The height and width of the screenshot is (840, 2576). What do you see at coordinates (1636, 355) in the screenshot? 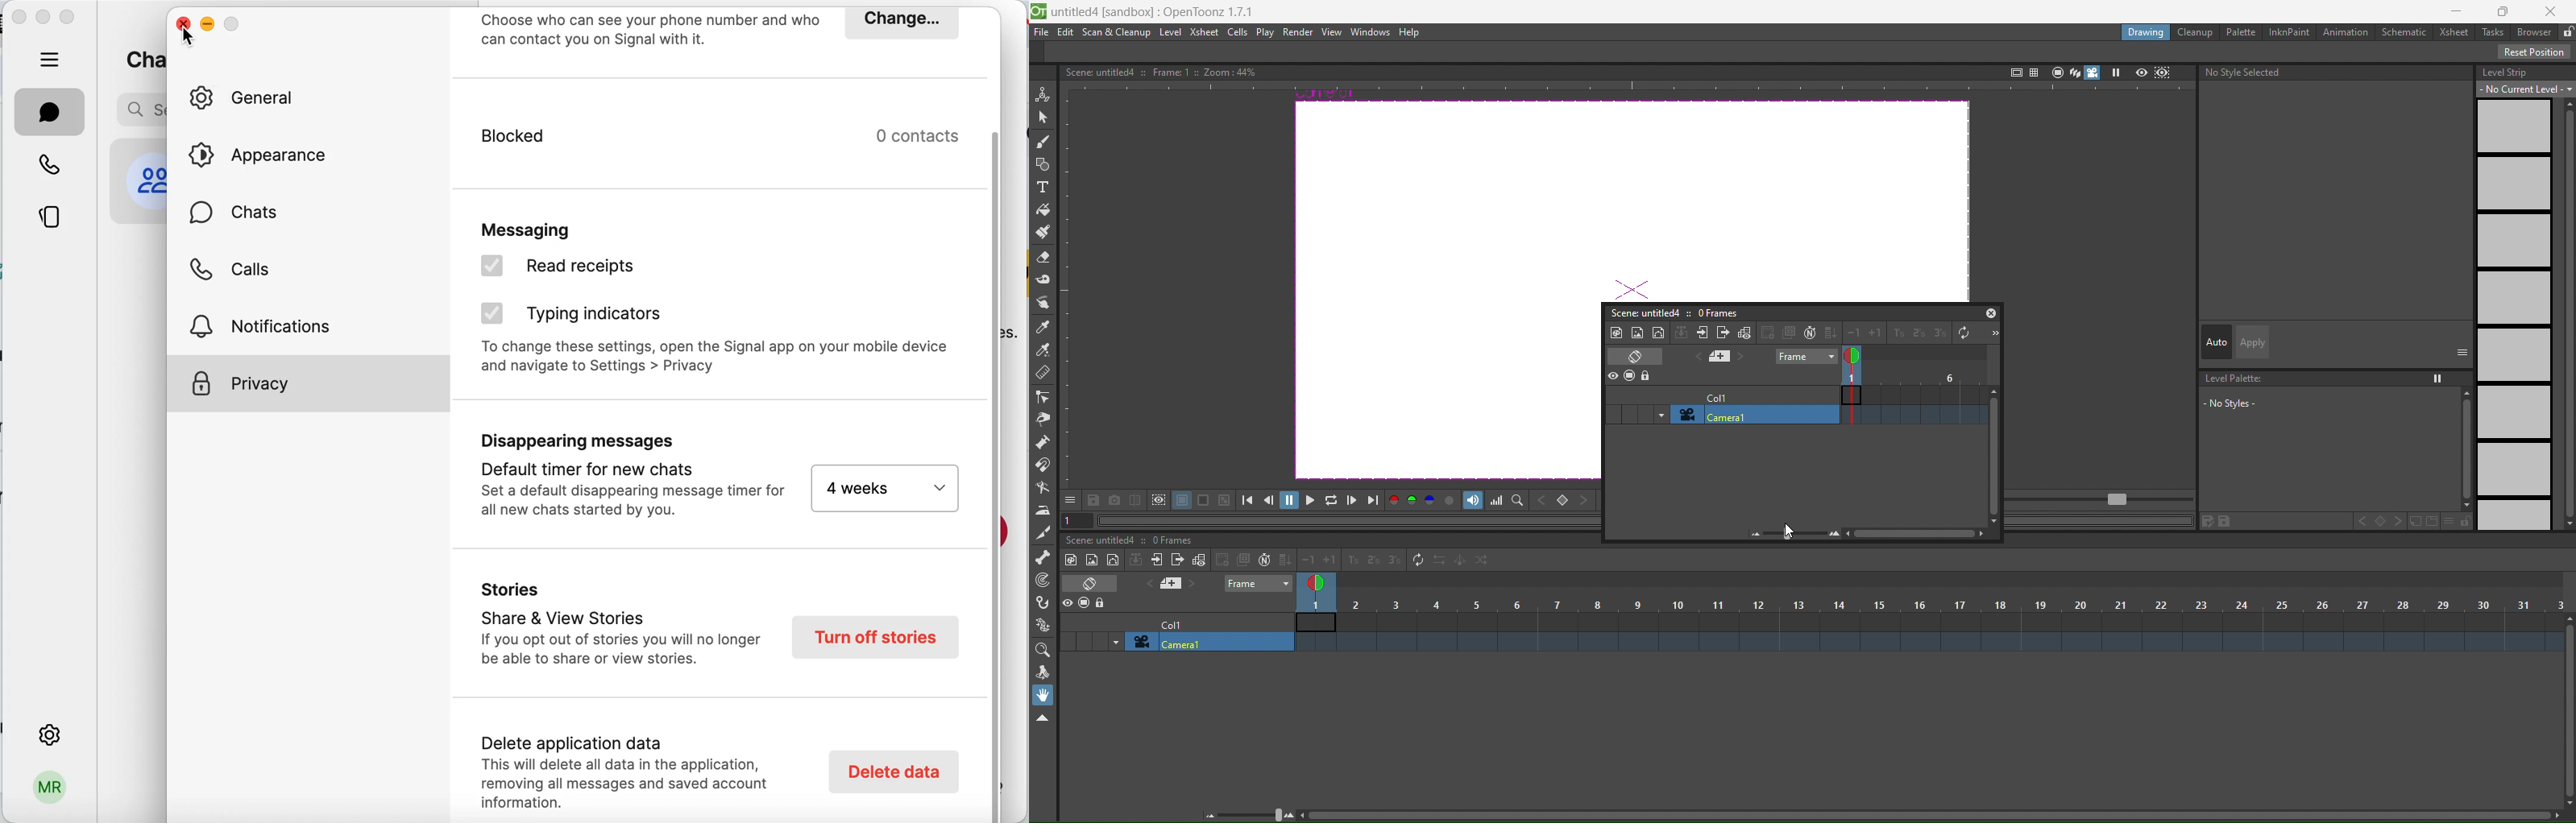
I see `` at bounding box center [1636, 355].